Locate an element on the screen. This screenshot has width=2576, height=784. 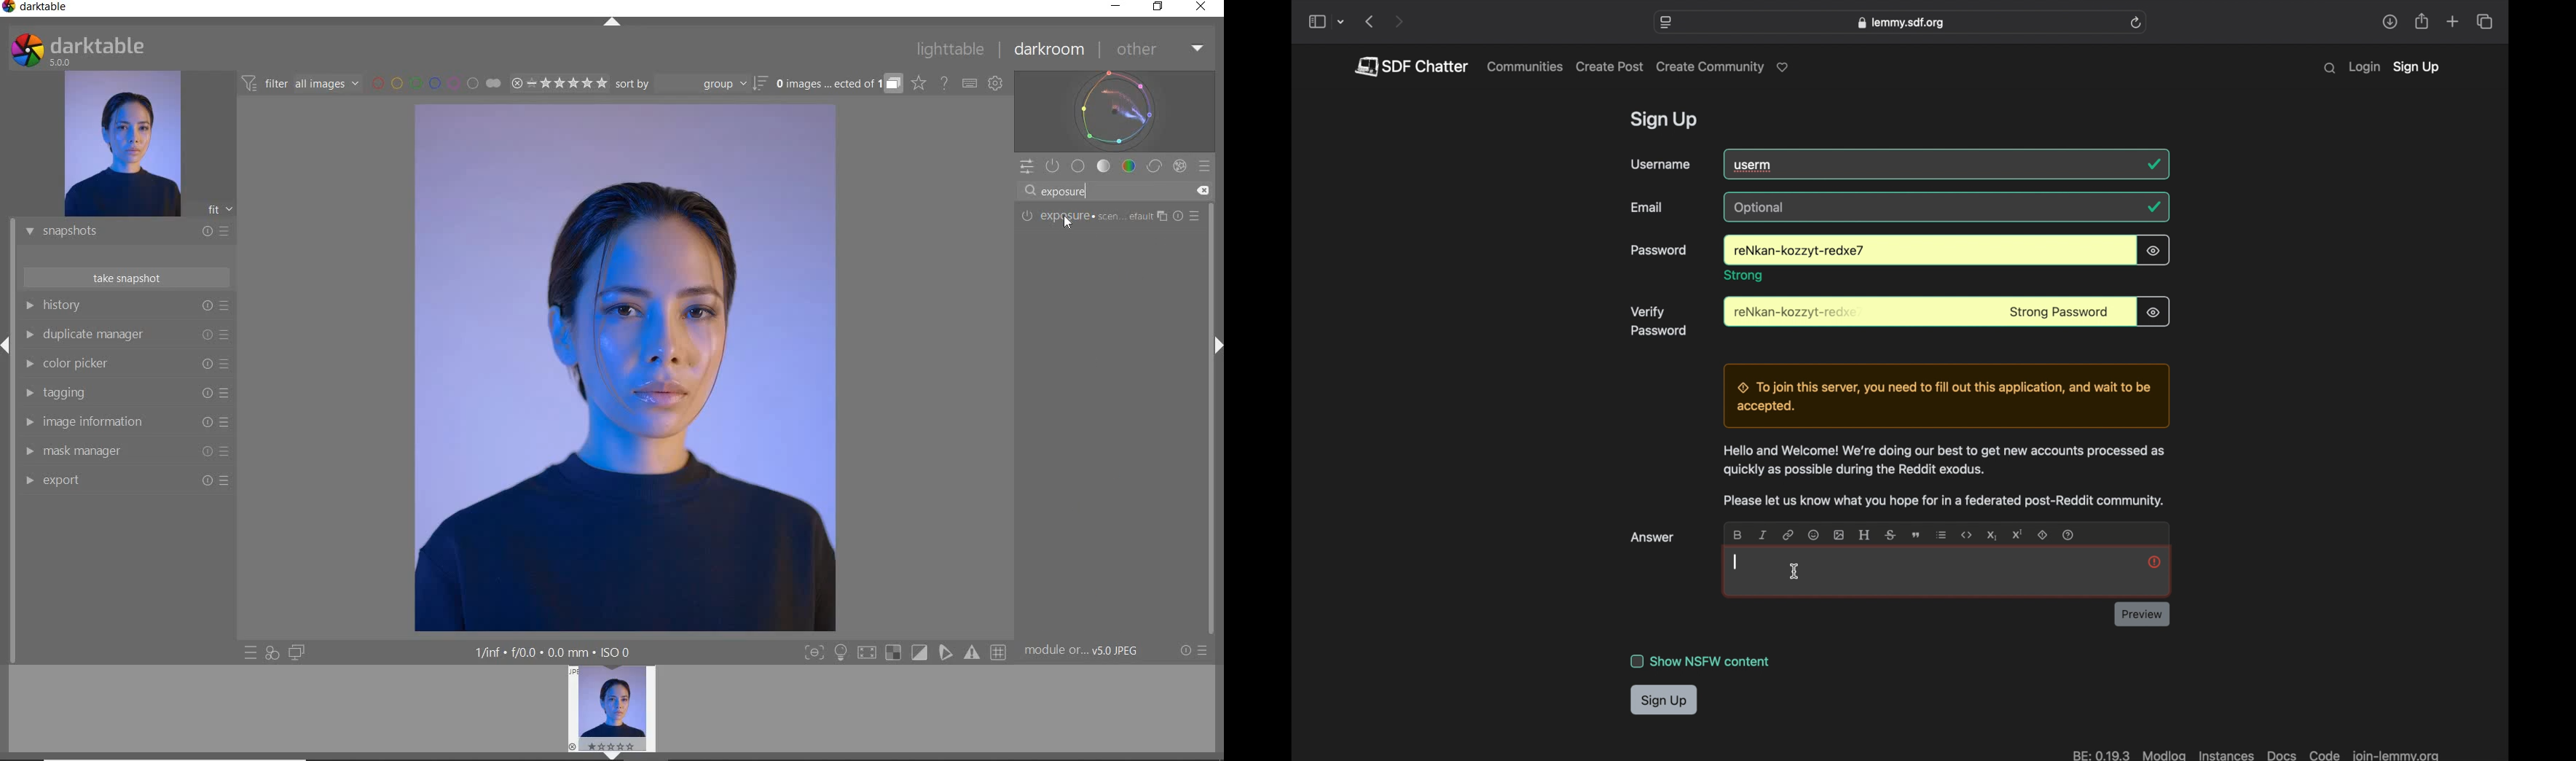
QUICK ACCESS PANEL is located at coordinates (1026, 168).